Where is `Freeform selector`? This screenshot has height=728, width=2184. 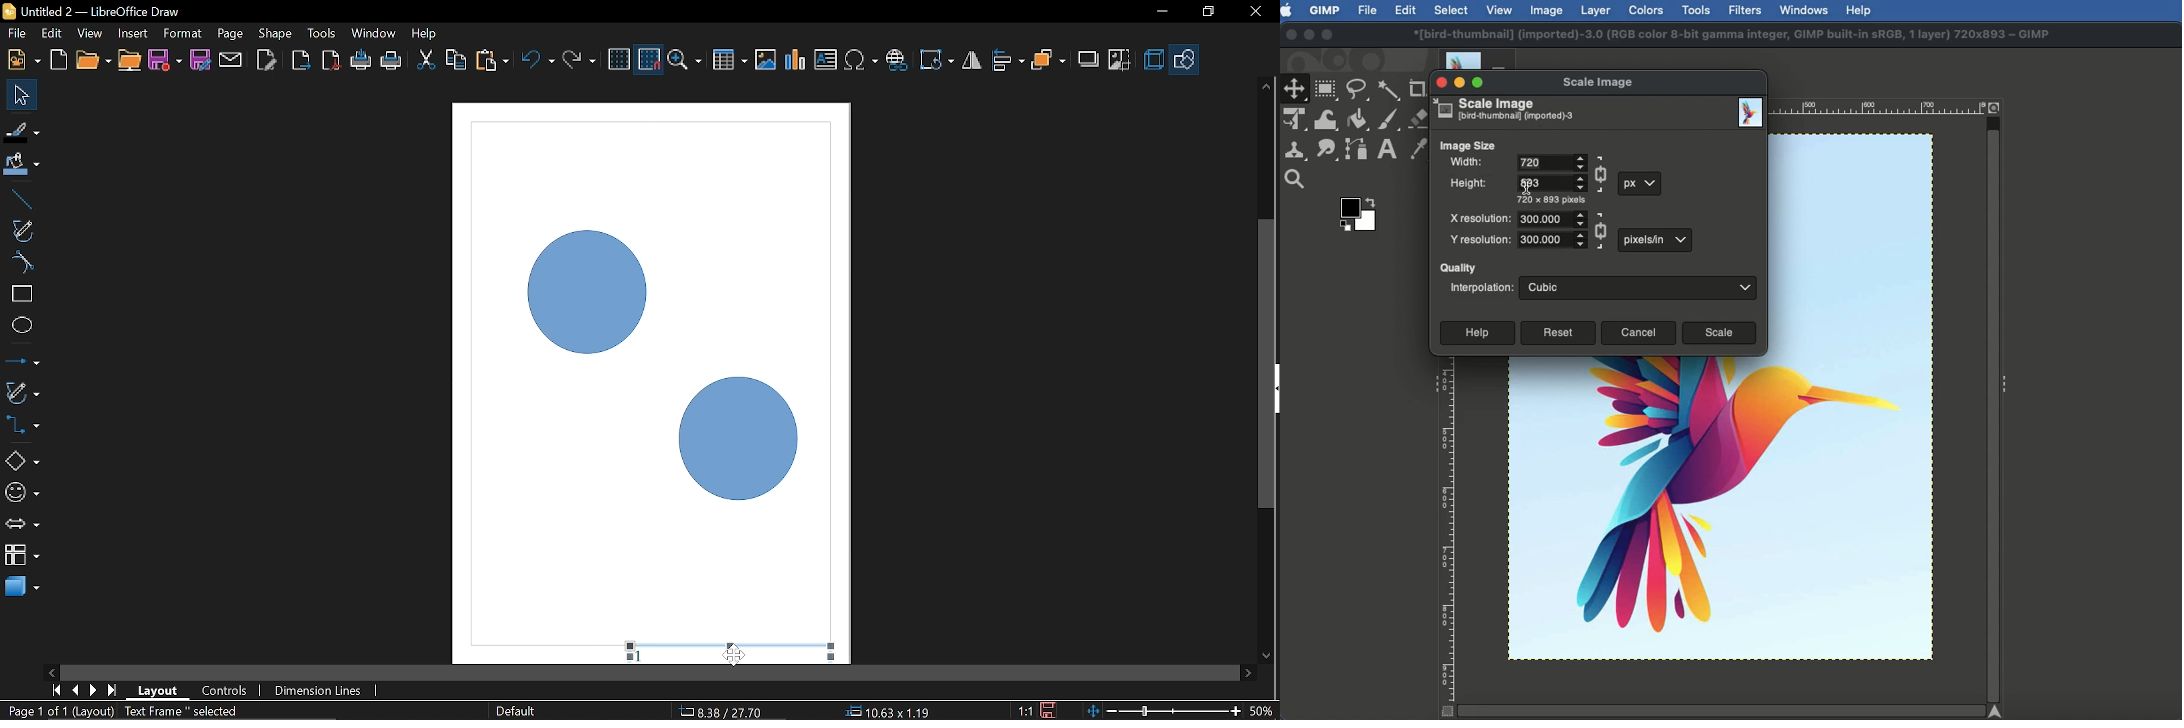
Freeform selector is located at coordinates (1358, 89).